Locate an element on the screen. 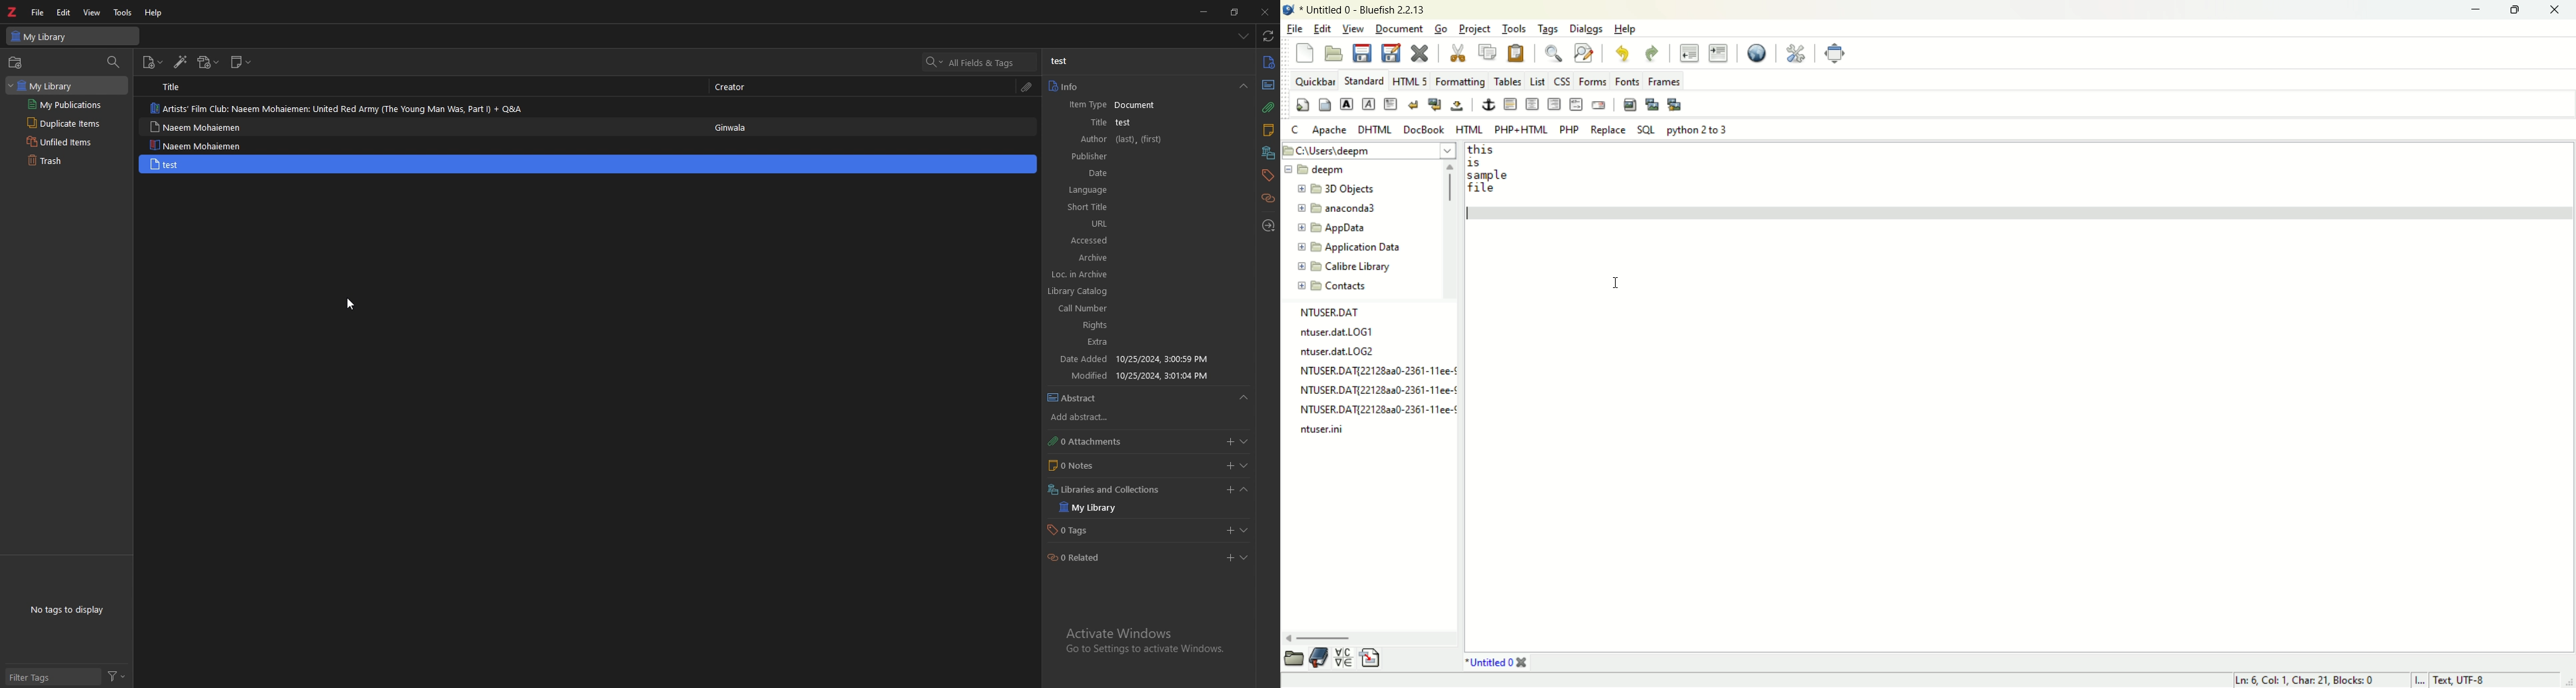  body is located at coordinates (1323, 105).